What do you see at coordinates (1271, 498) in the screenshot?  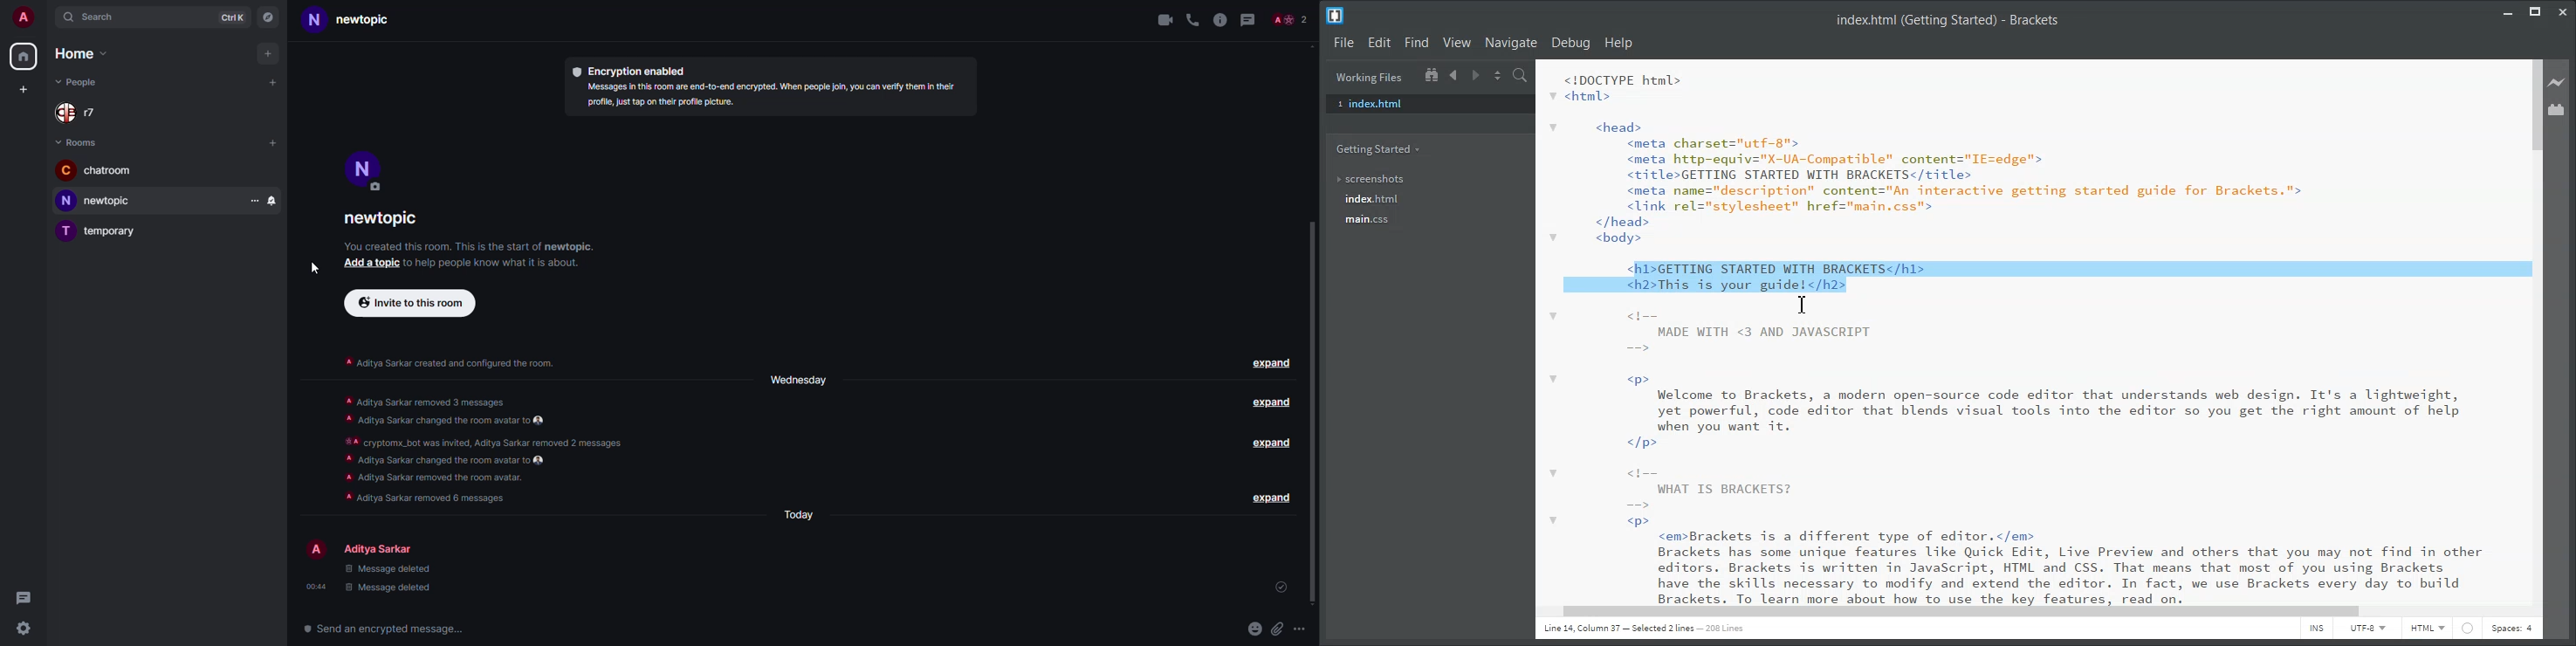 I see `expand` at bounding box center [1271, 498].